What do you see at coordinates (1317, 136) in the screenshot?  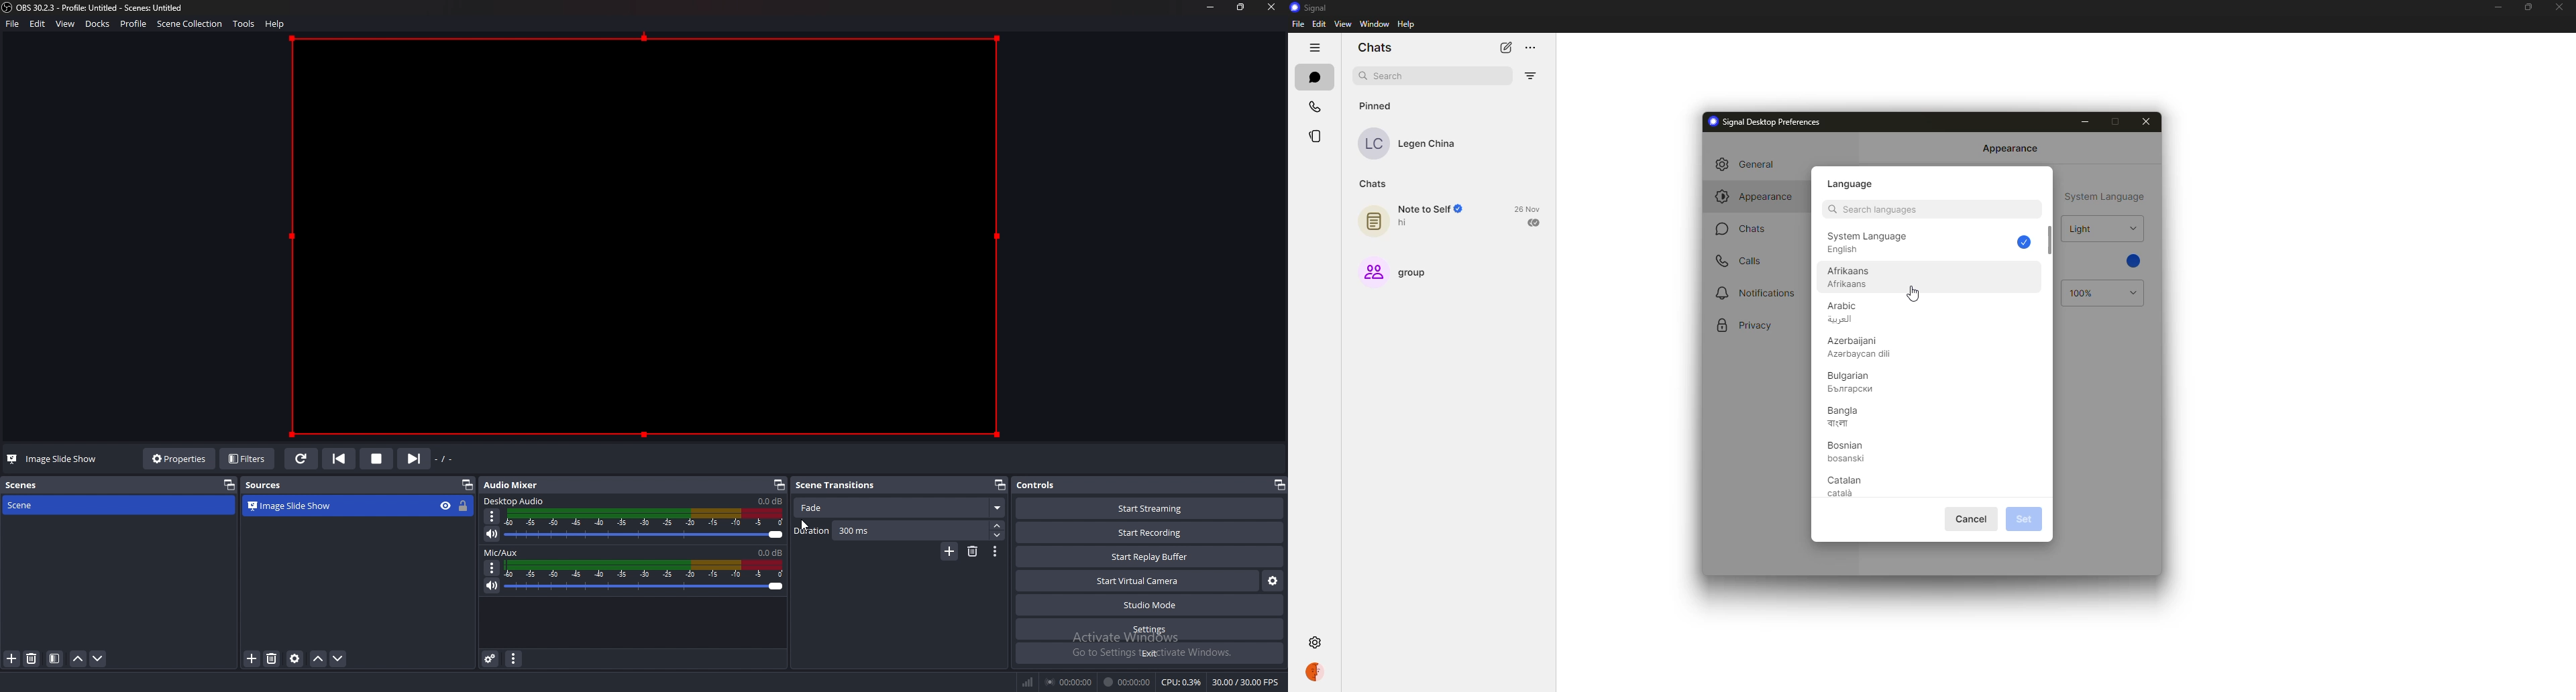 I see `stories` at bounding box center [1317, 136].